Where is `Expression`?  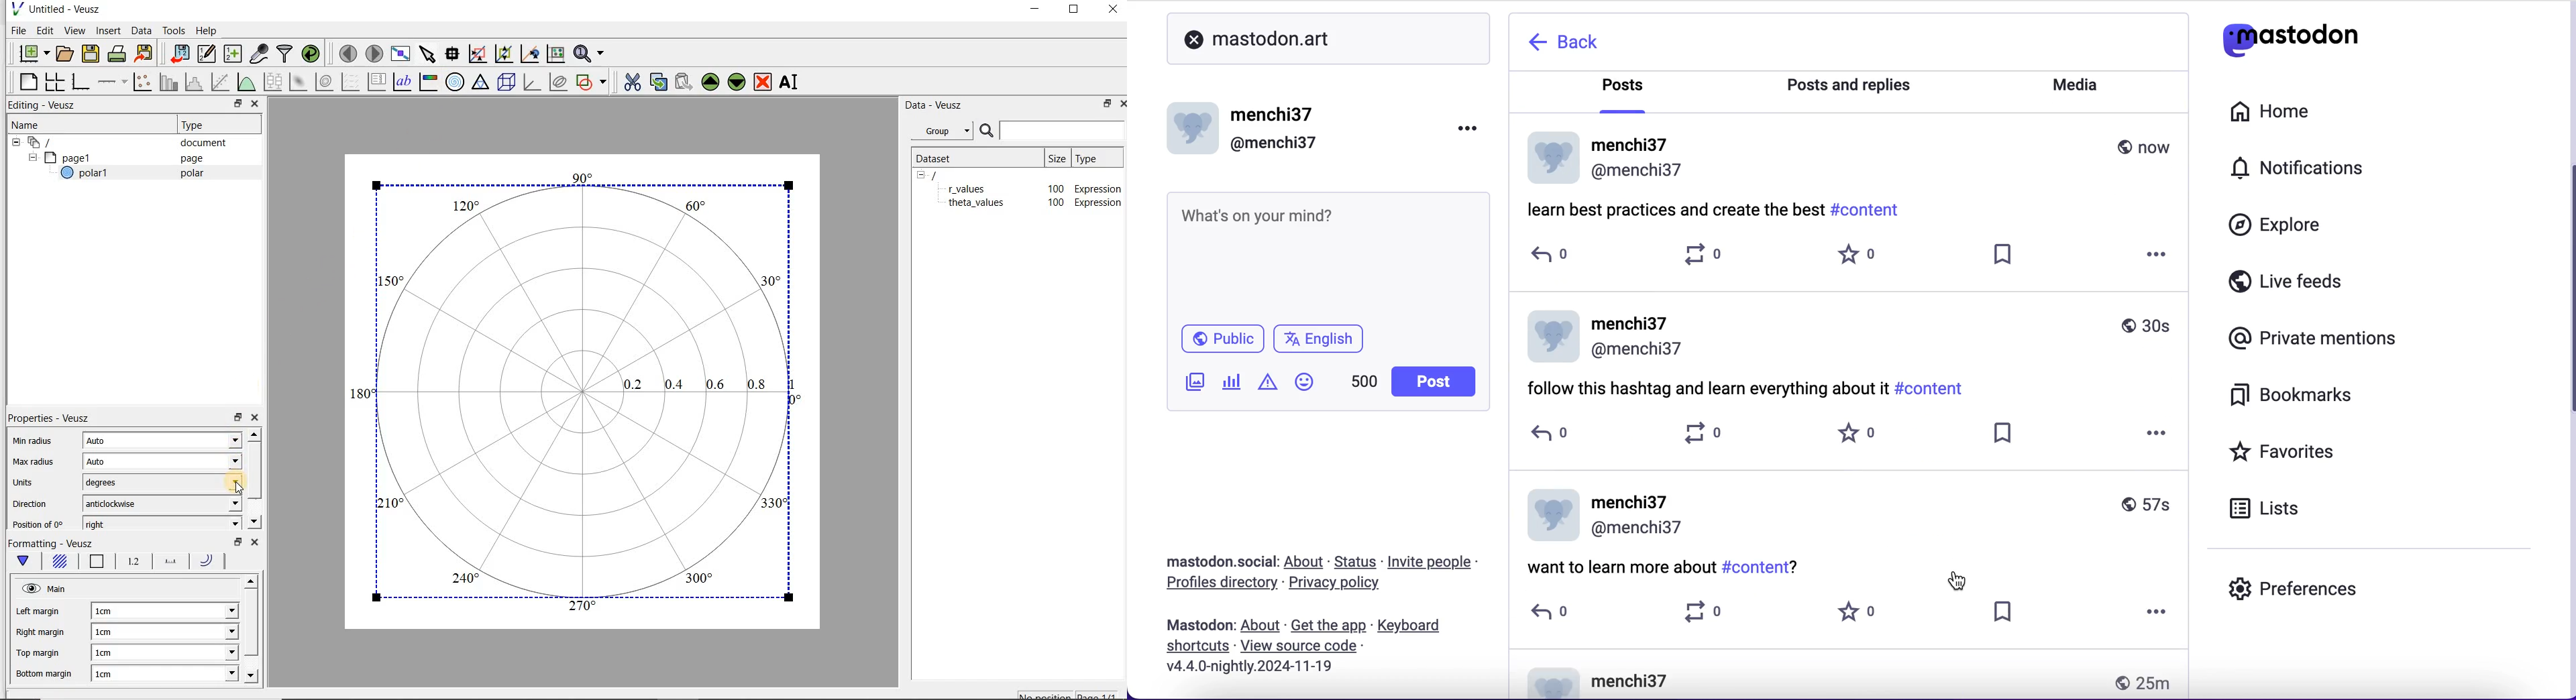 Expression is located at coordinates (1095, 186).